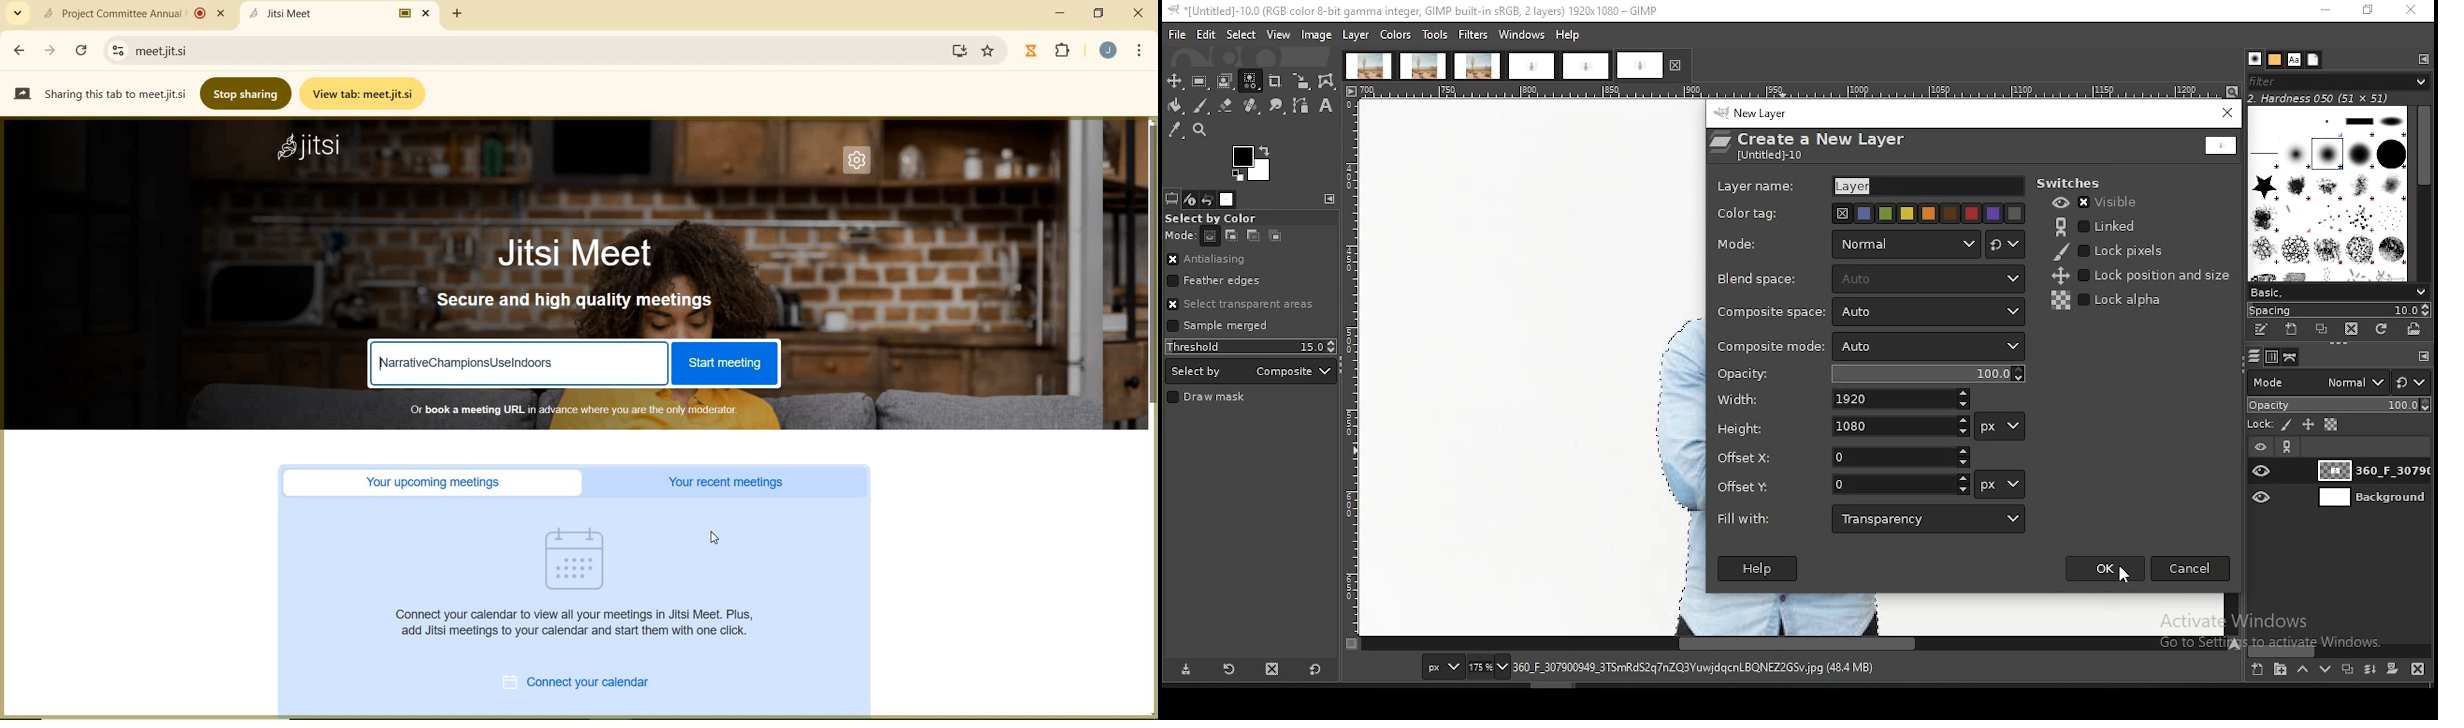  What do you see at coordinates (1742, 457) in the screenshot?
I see `offset X` at bounding box center [1742, 457].